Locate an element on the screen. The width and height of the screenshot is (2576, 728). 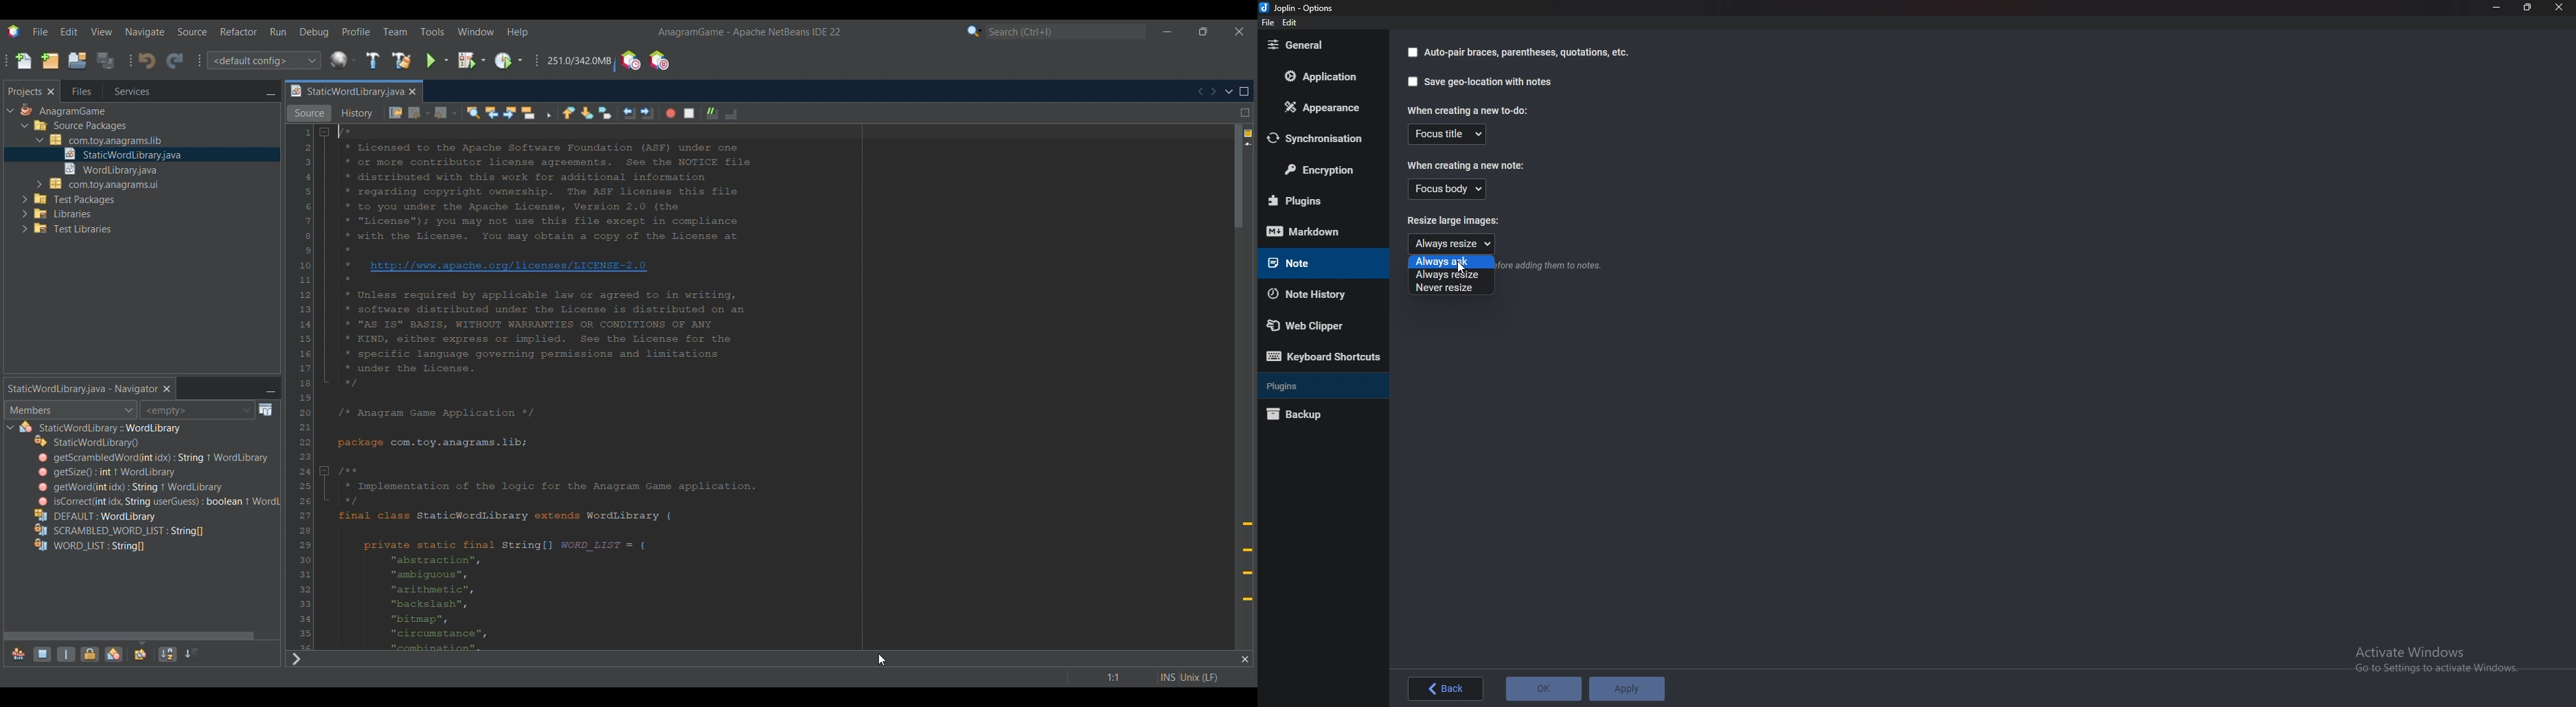
Focus title is located at coordinates (1450, 134).